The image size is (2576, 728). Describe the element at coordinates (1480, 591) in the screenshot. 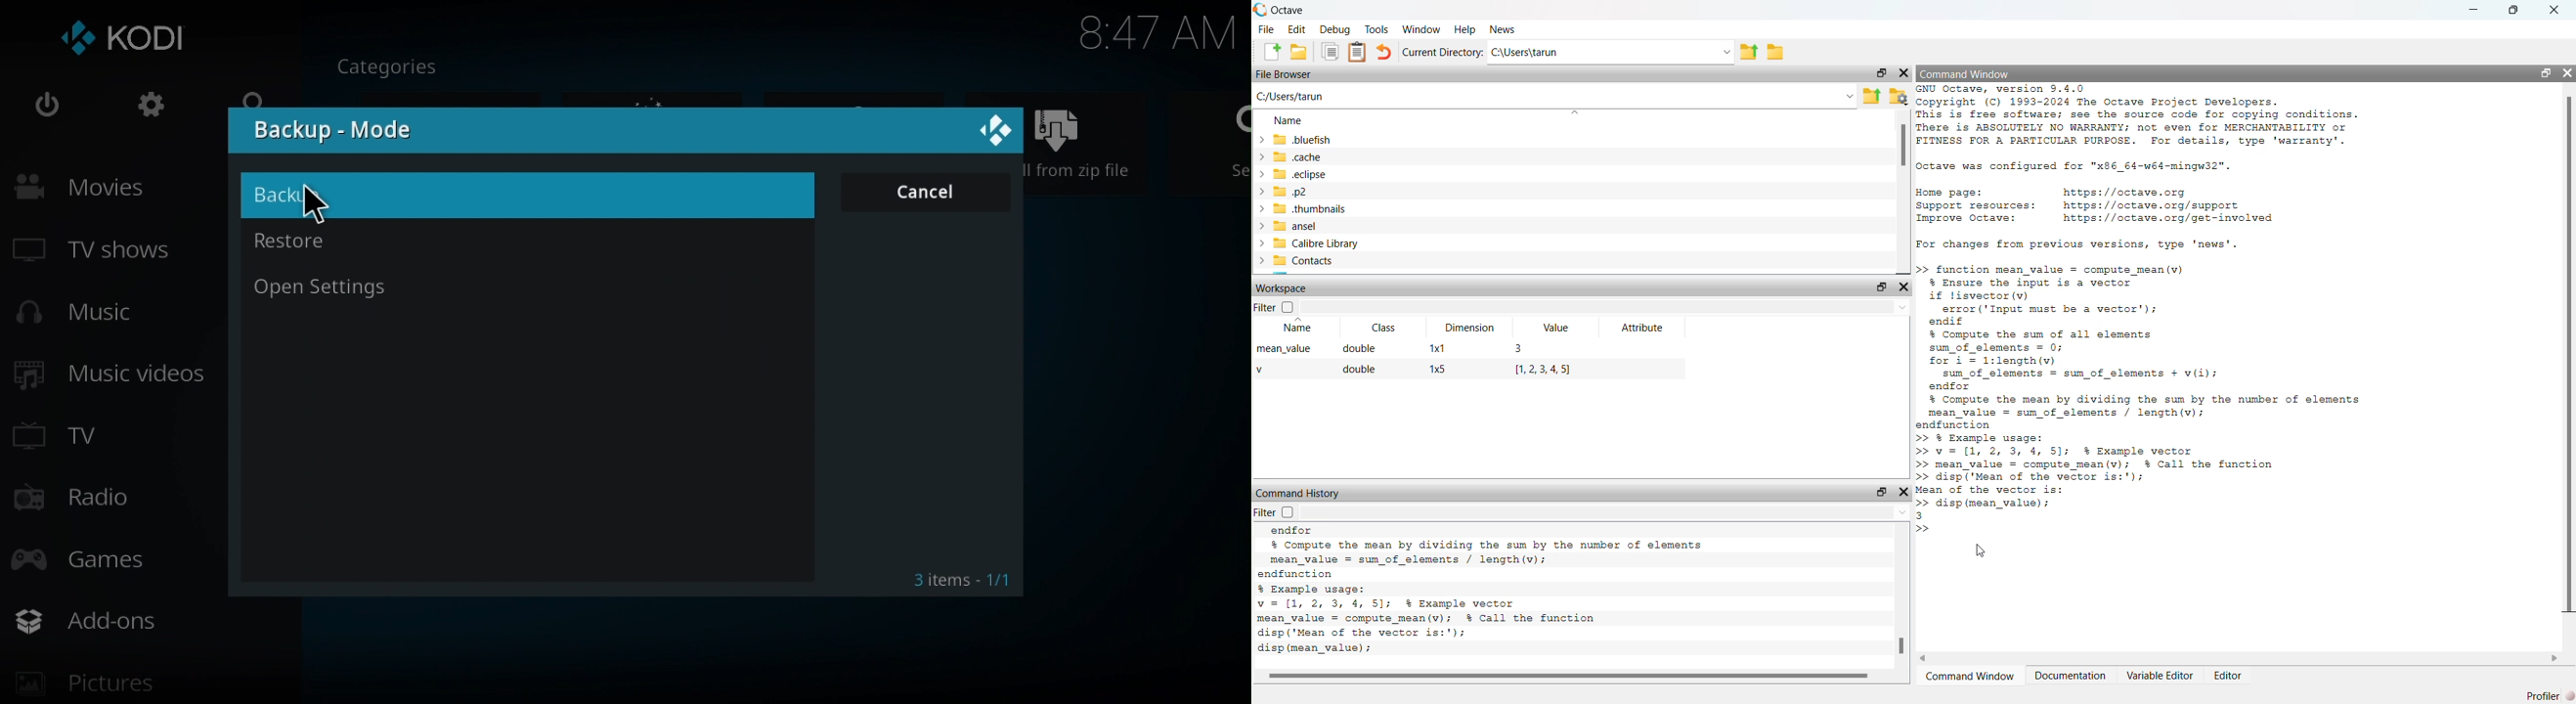

I see `endfor
% Compute the mean by dividing the sum by the number of elements
mean_value = sum_of_ elements / length (v);

endfunction

% Example usage:

v=1[1, 2, 3, 4, 5]; % Example vector

mean_value = compute mean(v); % Call the function

disp('Mean of the vector is:');

disp (mean_value)` at that location.